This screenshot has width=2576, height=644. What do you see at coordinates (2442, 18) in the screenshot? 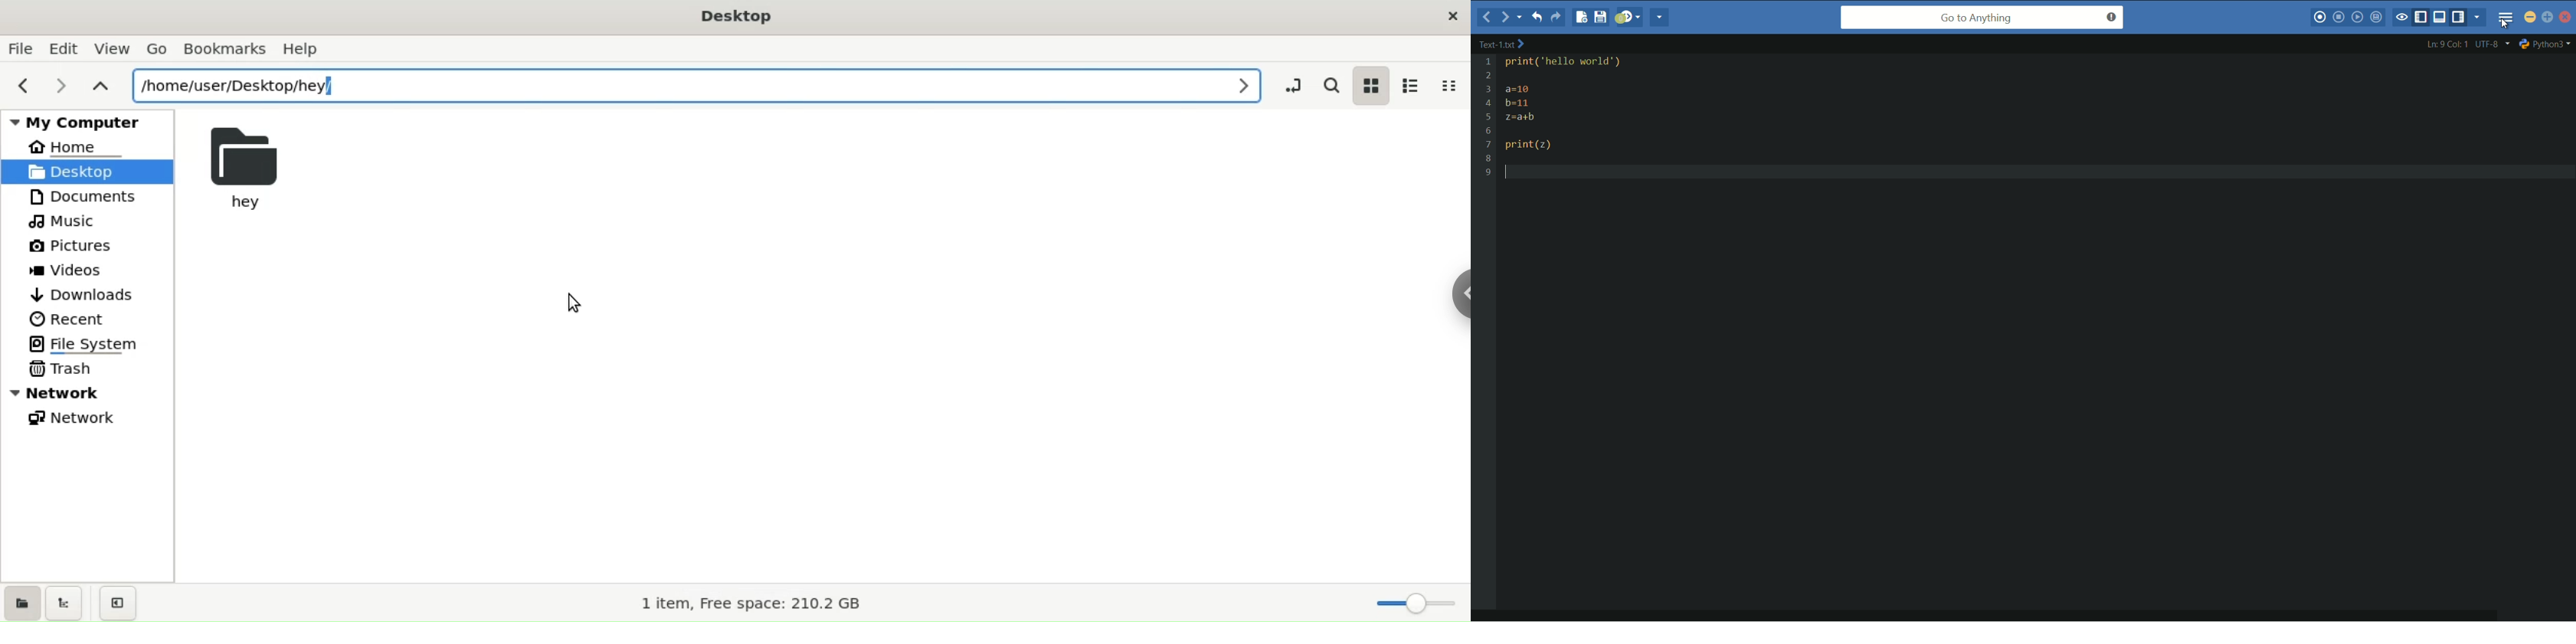
I see `show/hide bottom pane` at bounding box center [2442, 18].